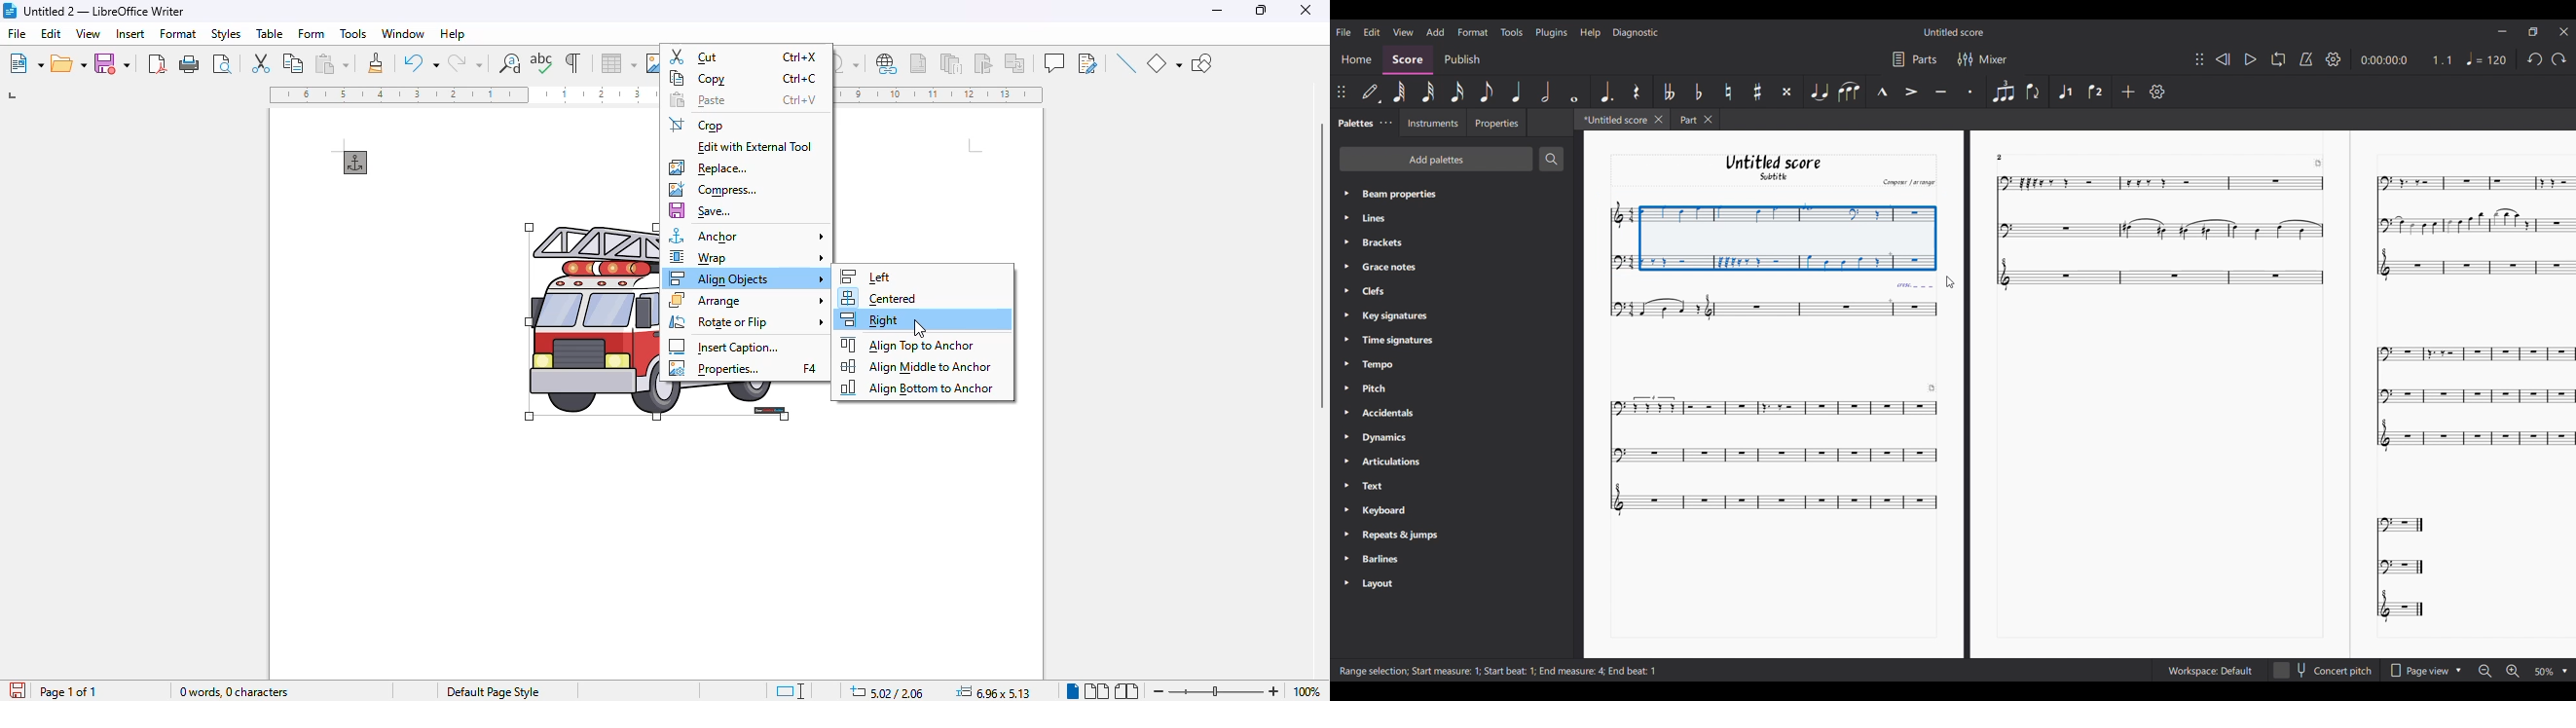 The width and height of the screenshot is (2576, 728). I want to click on Current duration and ratio, so click(2407, 60).